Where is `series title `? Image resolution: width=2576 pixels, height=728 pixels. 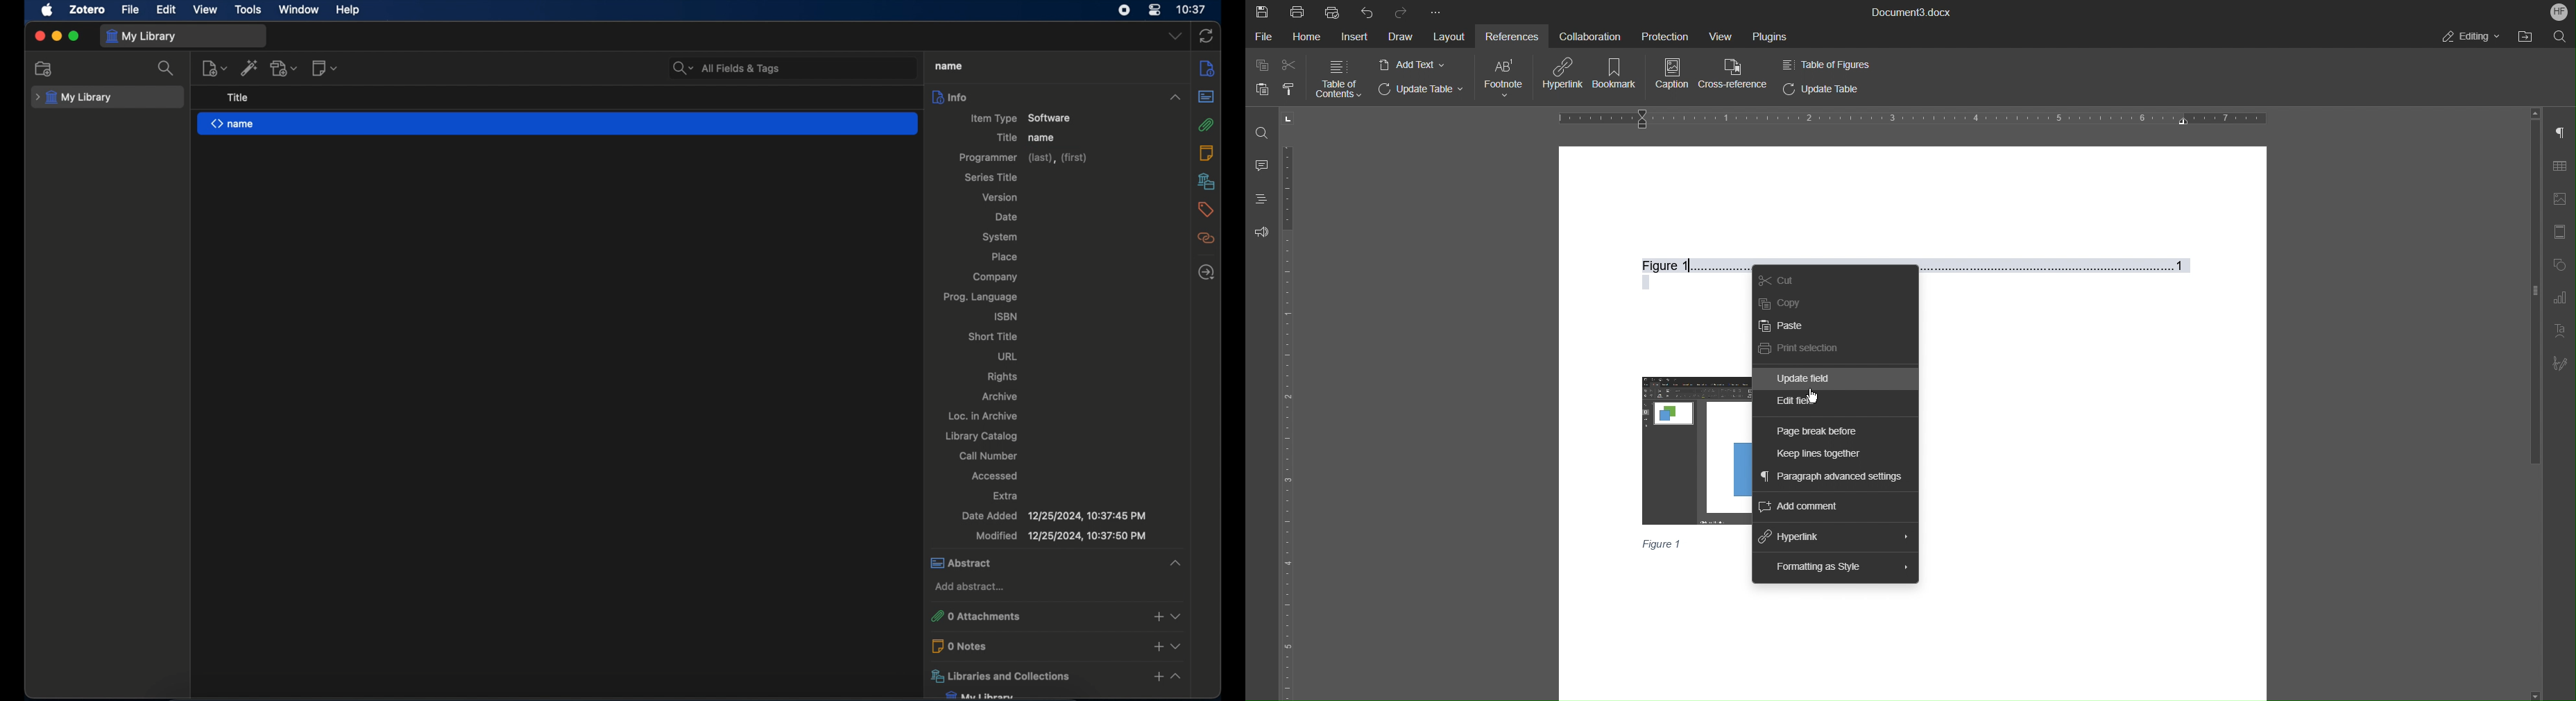
series title  is located at coordinates (990, 177).